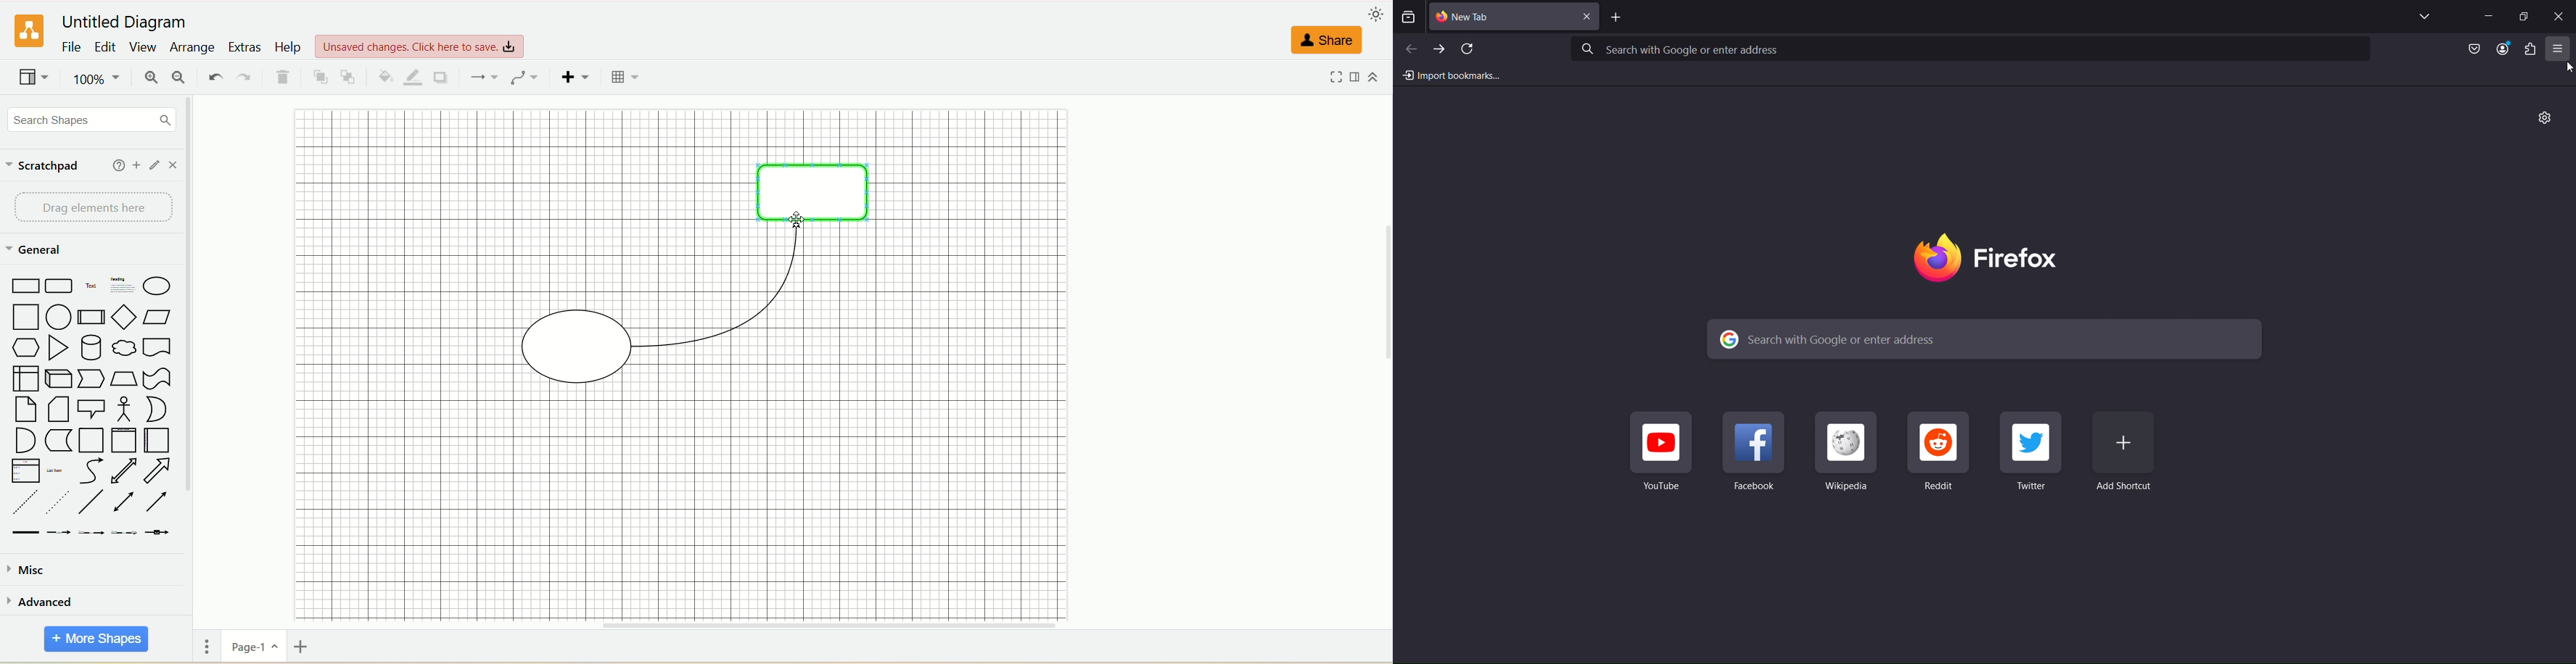 The height and width of the screenshot is (672, 2576). Describe the element at coordinates (318, 77) in the screenshot. I see `to front` at that location.